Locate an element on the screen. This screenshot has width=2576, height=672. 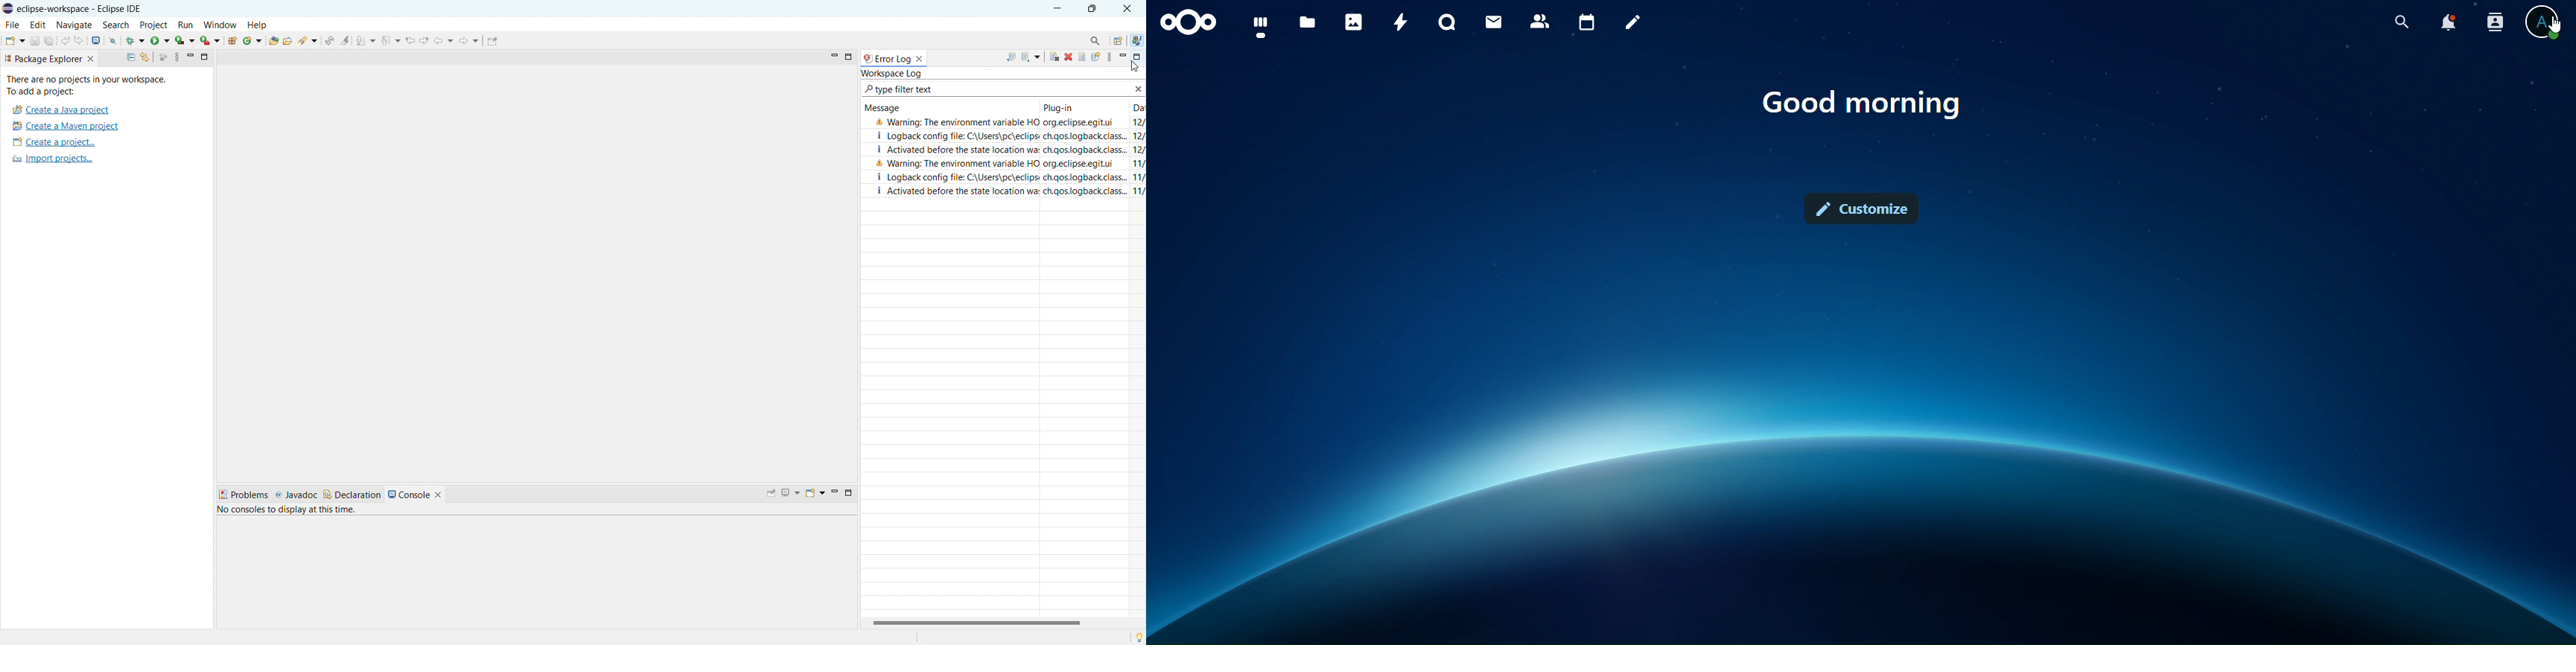
open console is located at coordinates (816, 492).